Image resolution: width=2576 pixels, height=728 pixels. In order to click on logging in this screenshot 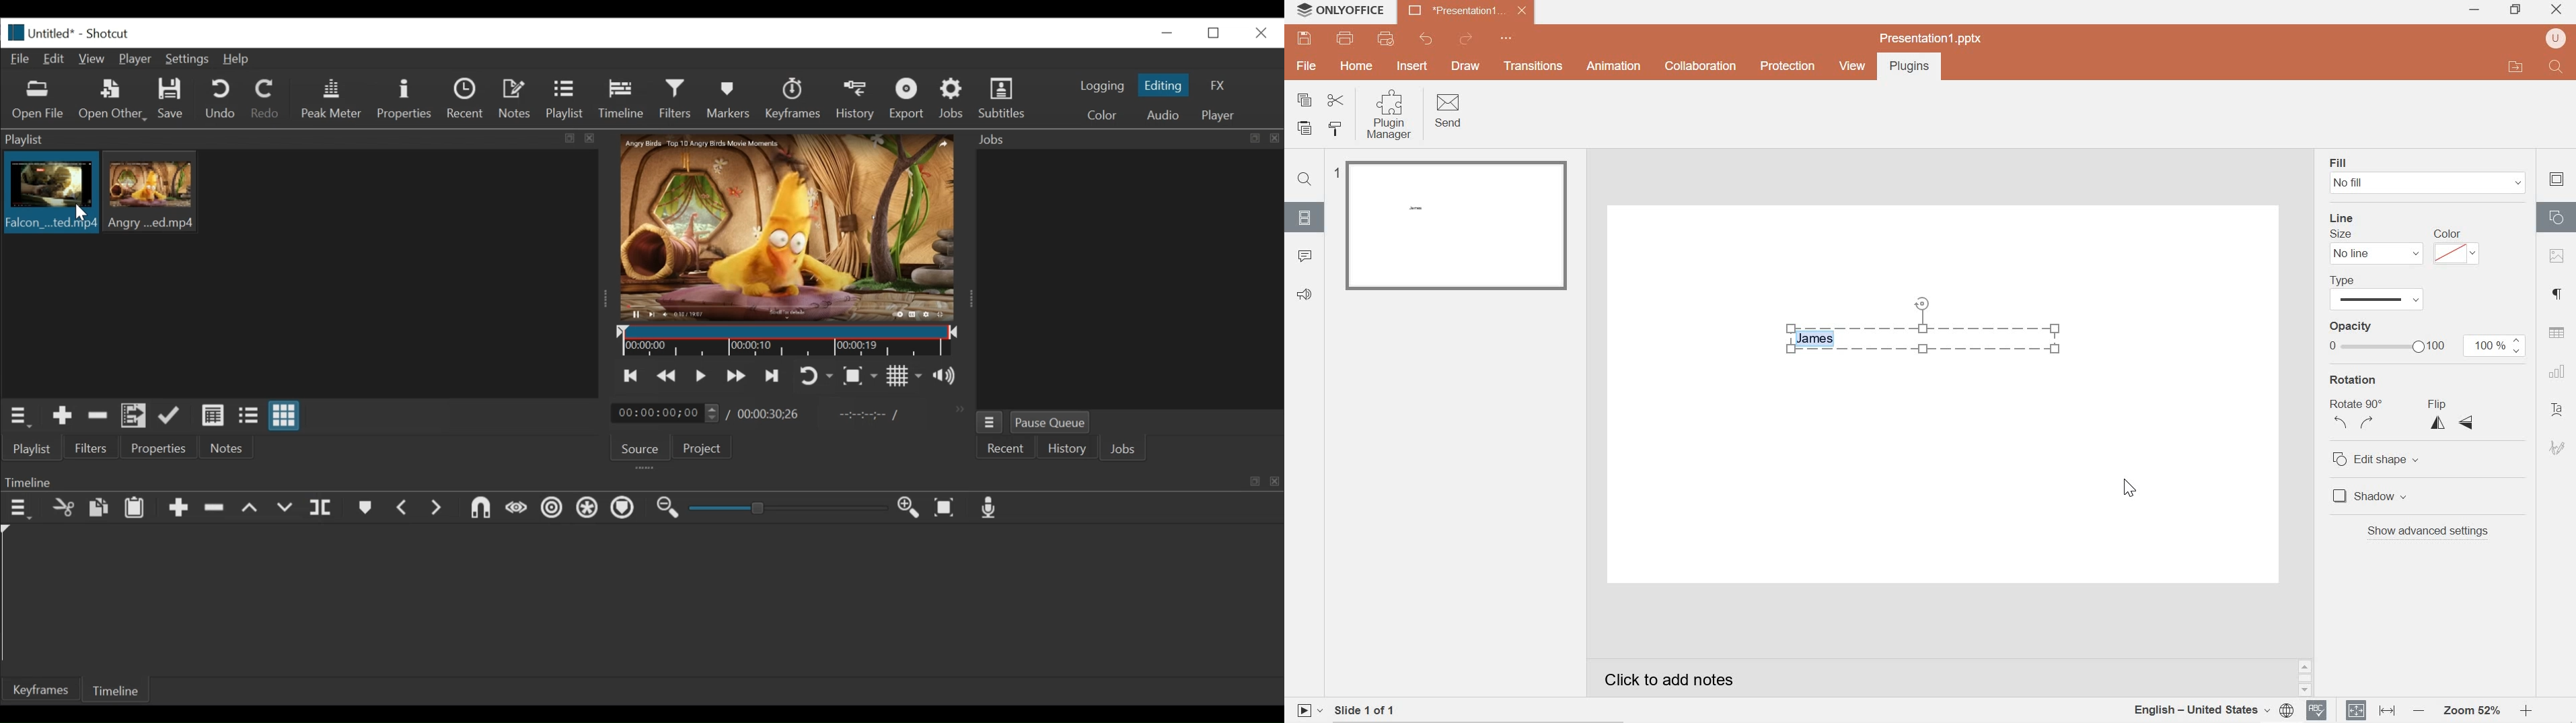, I will do `click(1101, 86)`.